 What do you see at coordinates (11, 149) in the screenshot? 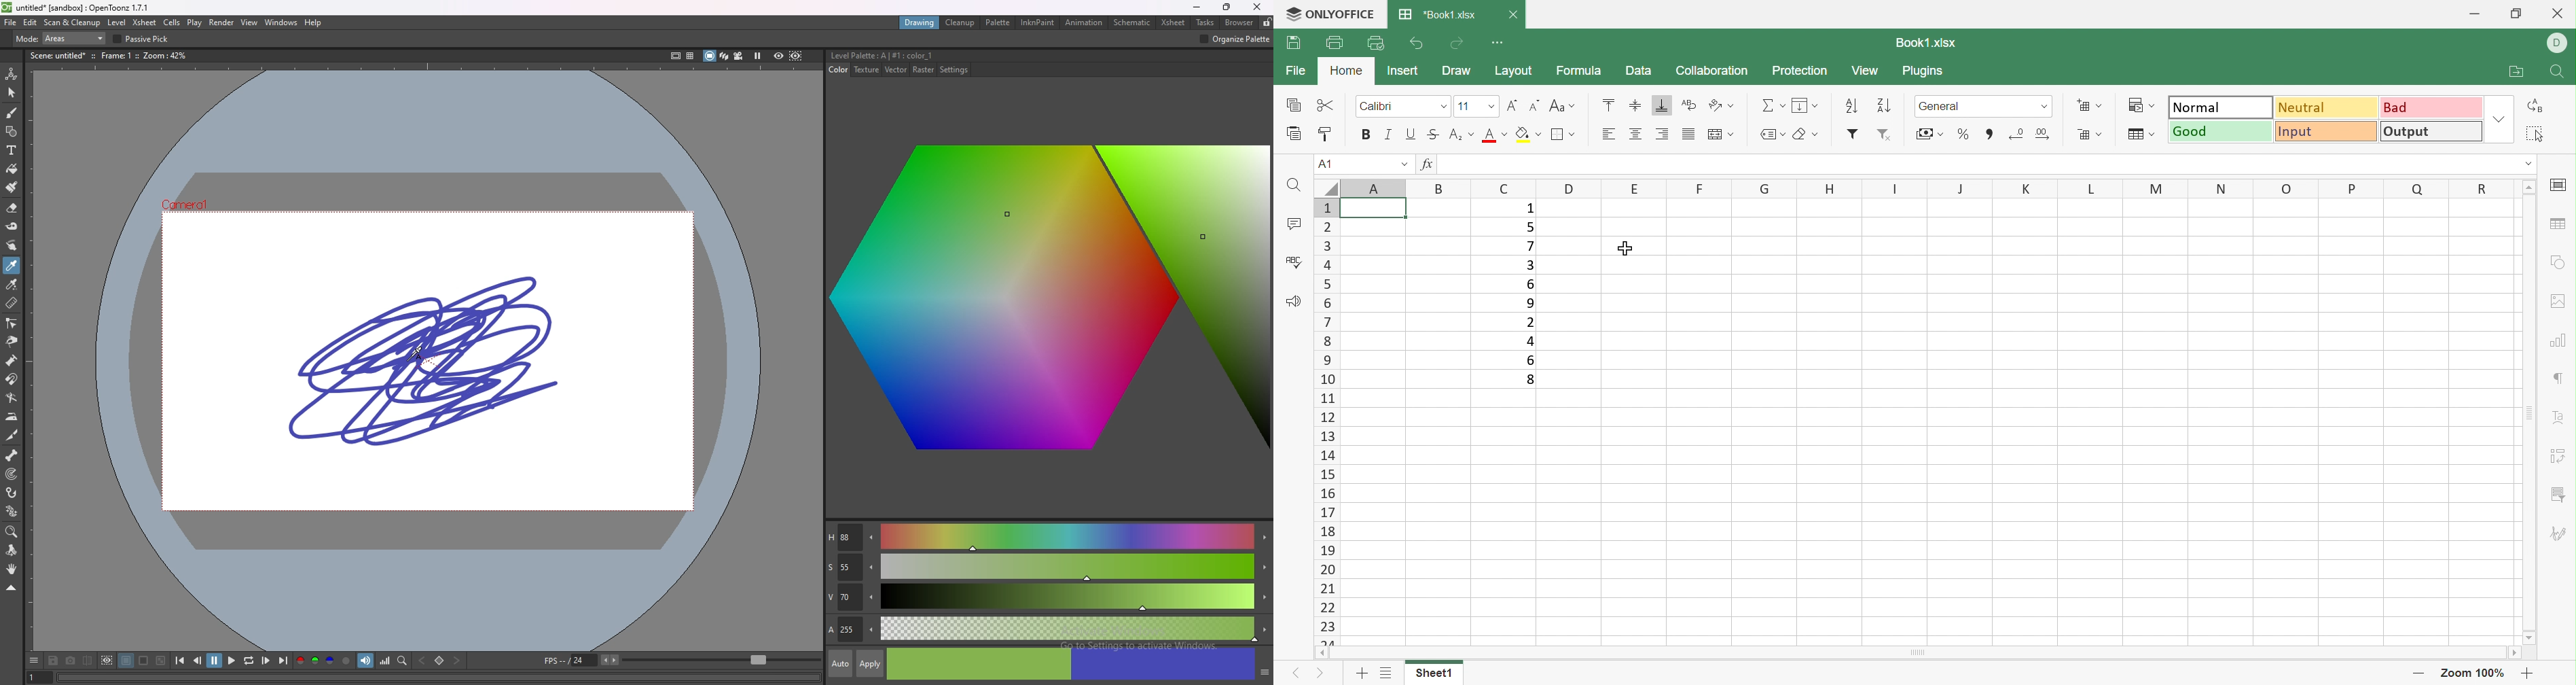
I see `type tool` at bounding box center [11, 149].